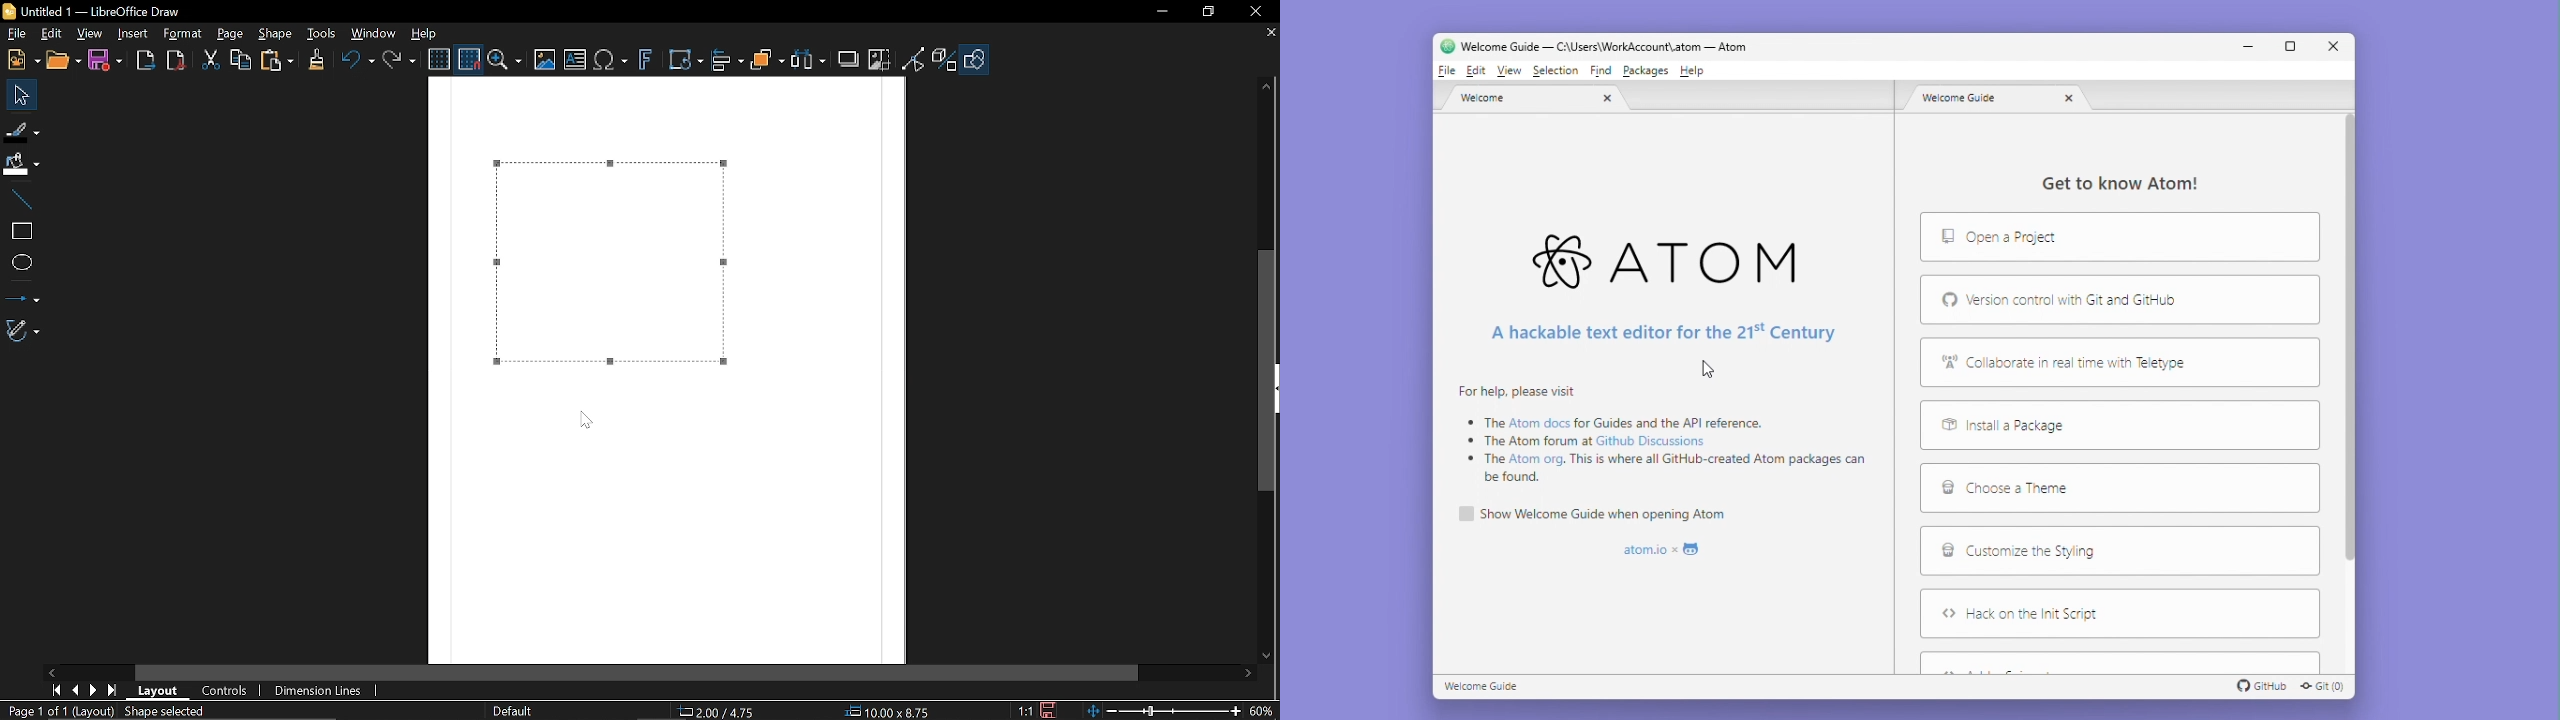  Describe the element at coordinates (322, 33) in the screenshot. I see `Tools` at that location.